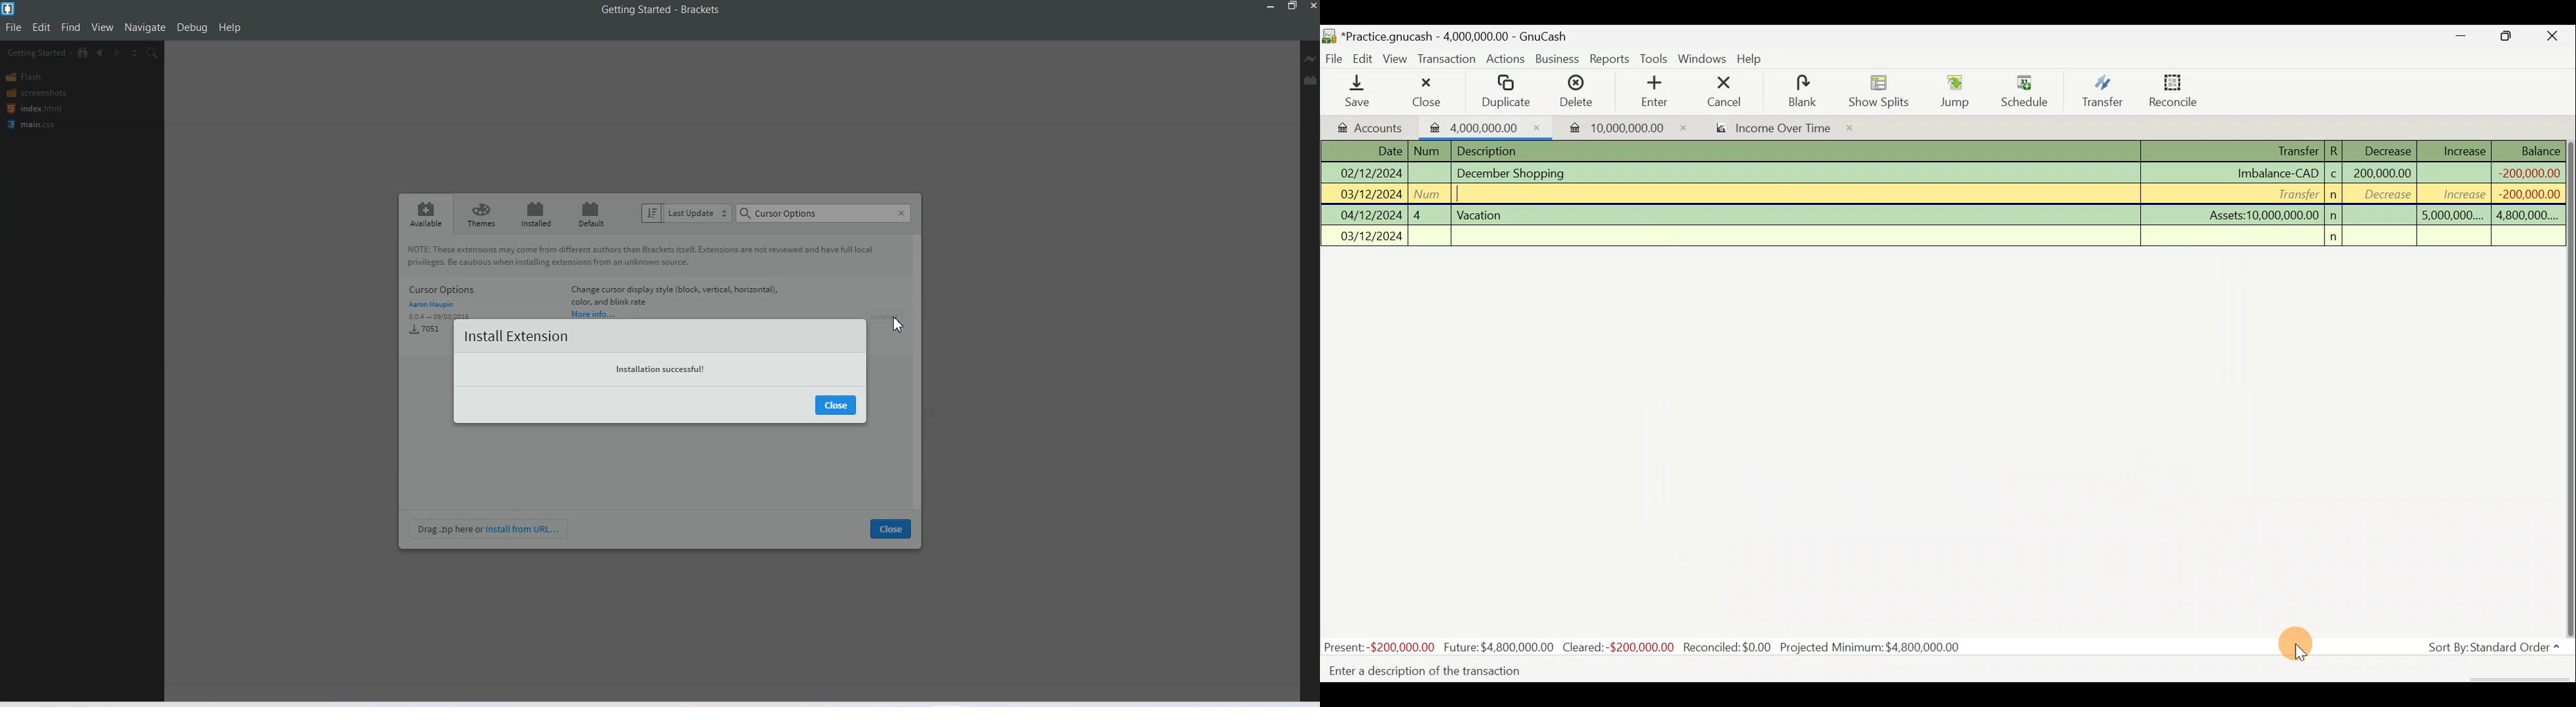 This screenshot has height=728, width=2576. Describe the element at coordinates (824, 213) in the screenshot. I see `cursor options` at that location.